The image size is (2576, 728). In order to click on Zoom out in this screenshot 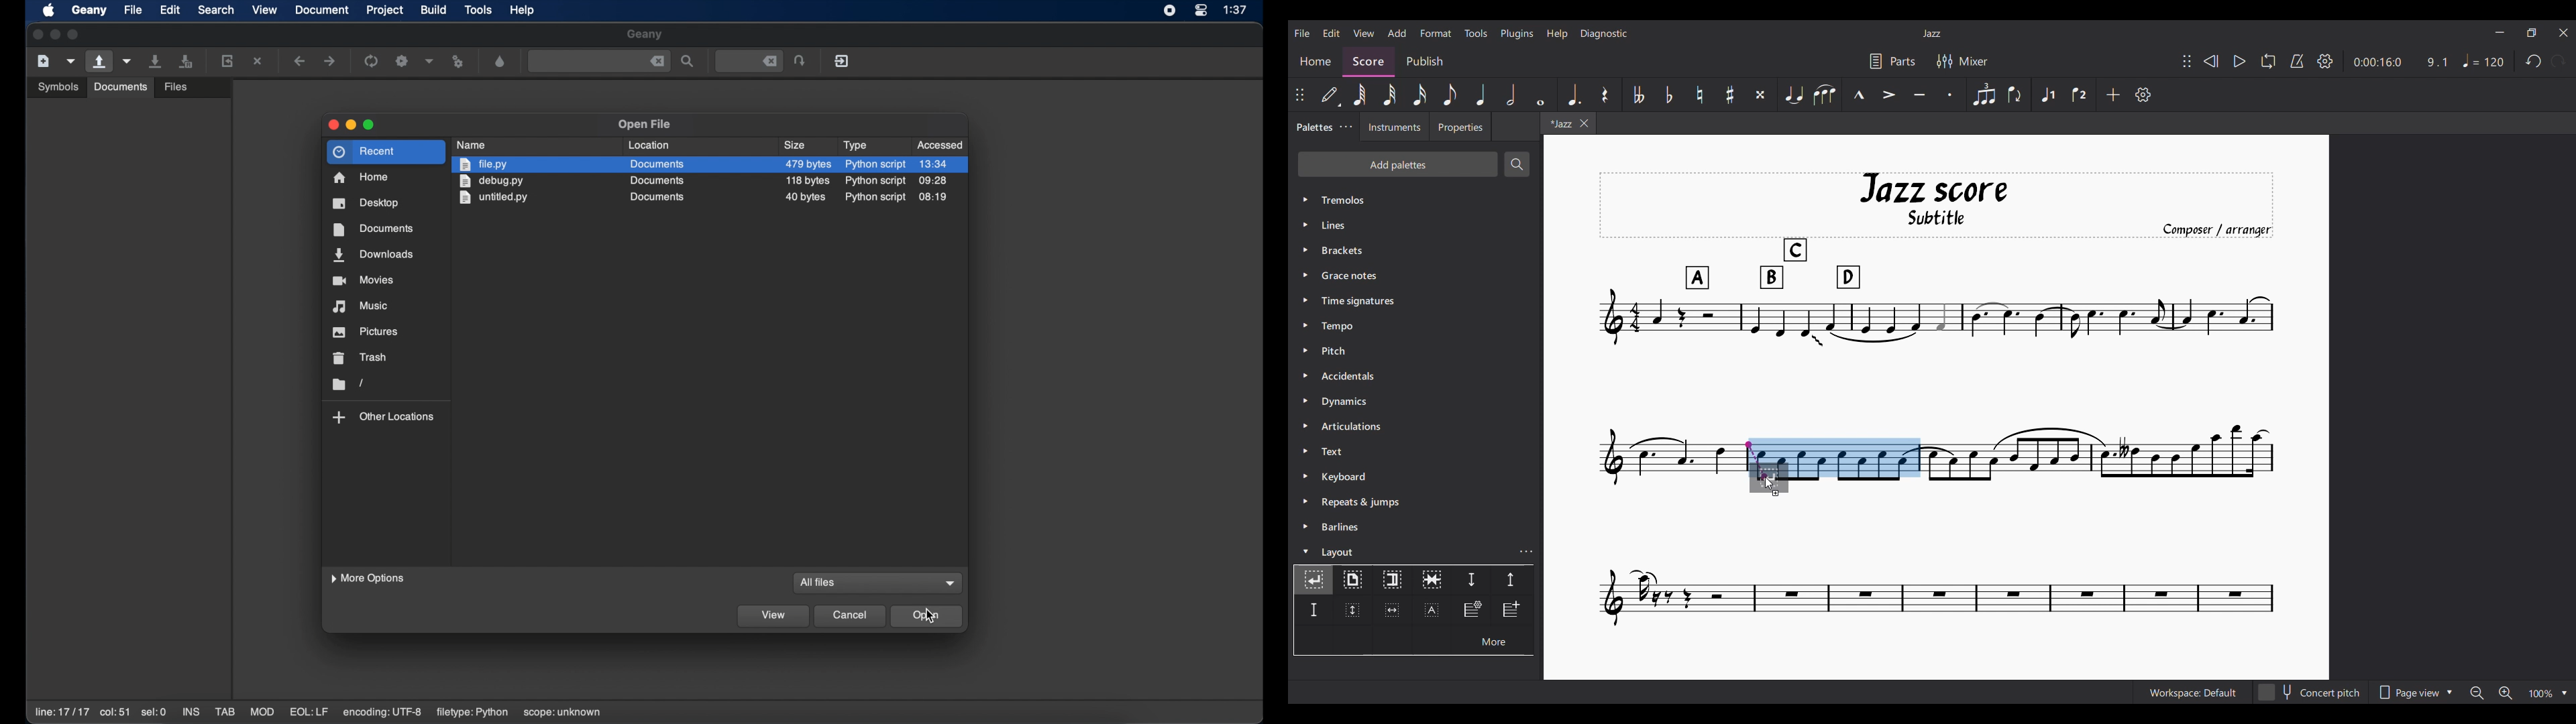, I will do `click(2477, 692)`.